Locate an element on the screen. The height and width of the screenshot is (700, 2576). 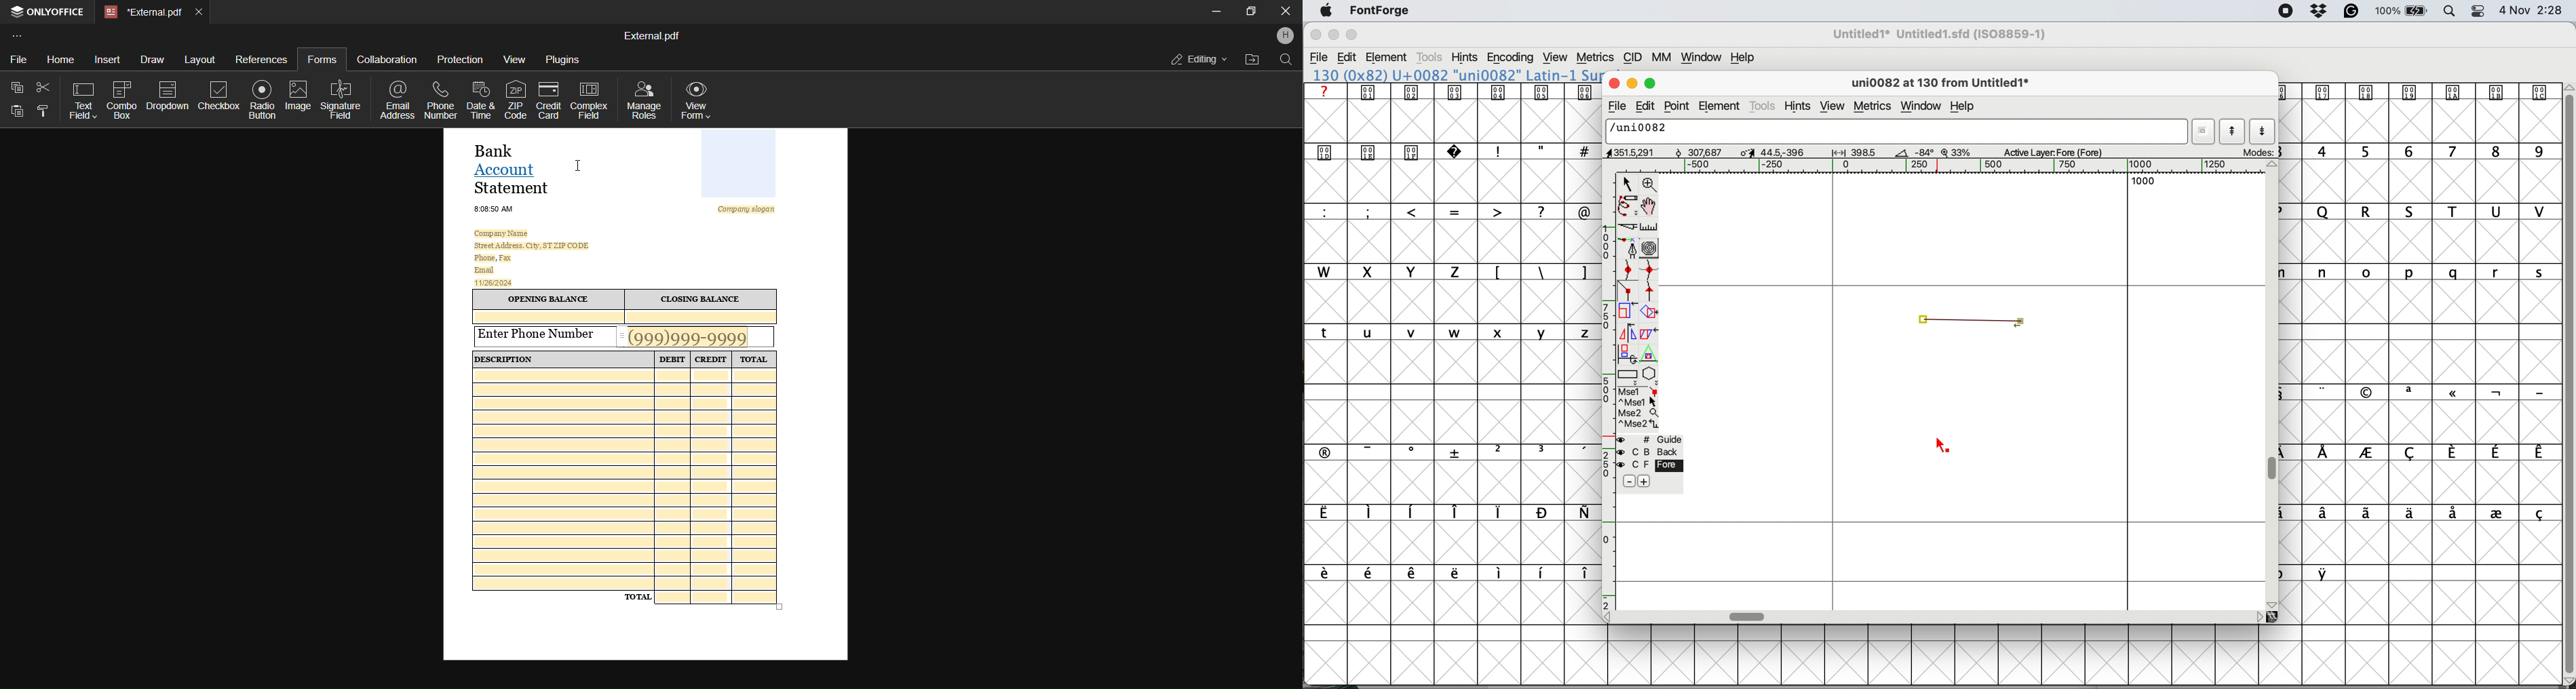
vertical scroll bar is located at coordinates (2275, 469).